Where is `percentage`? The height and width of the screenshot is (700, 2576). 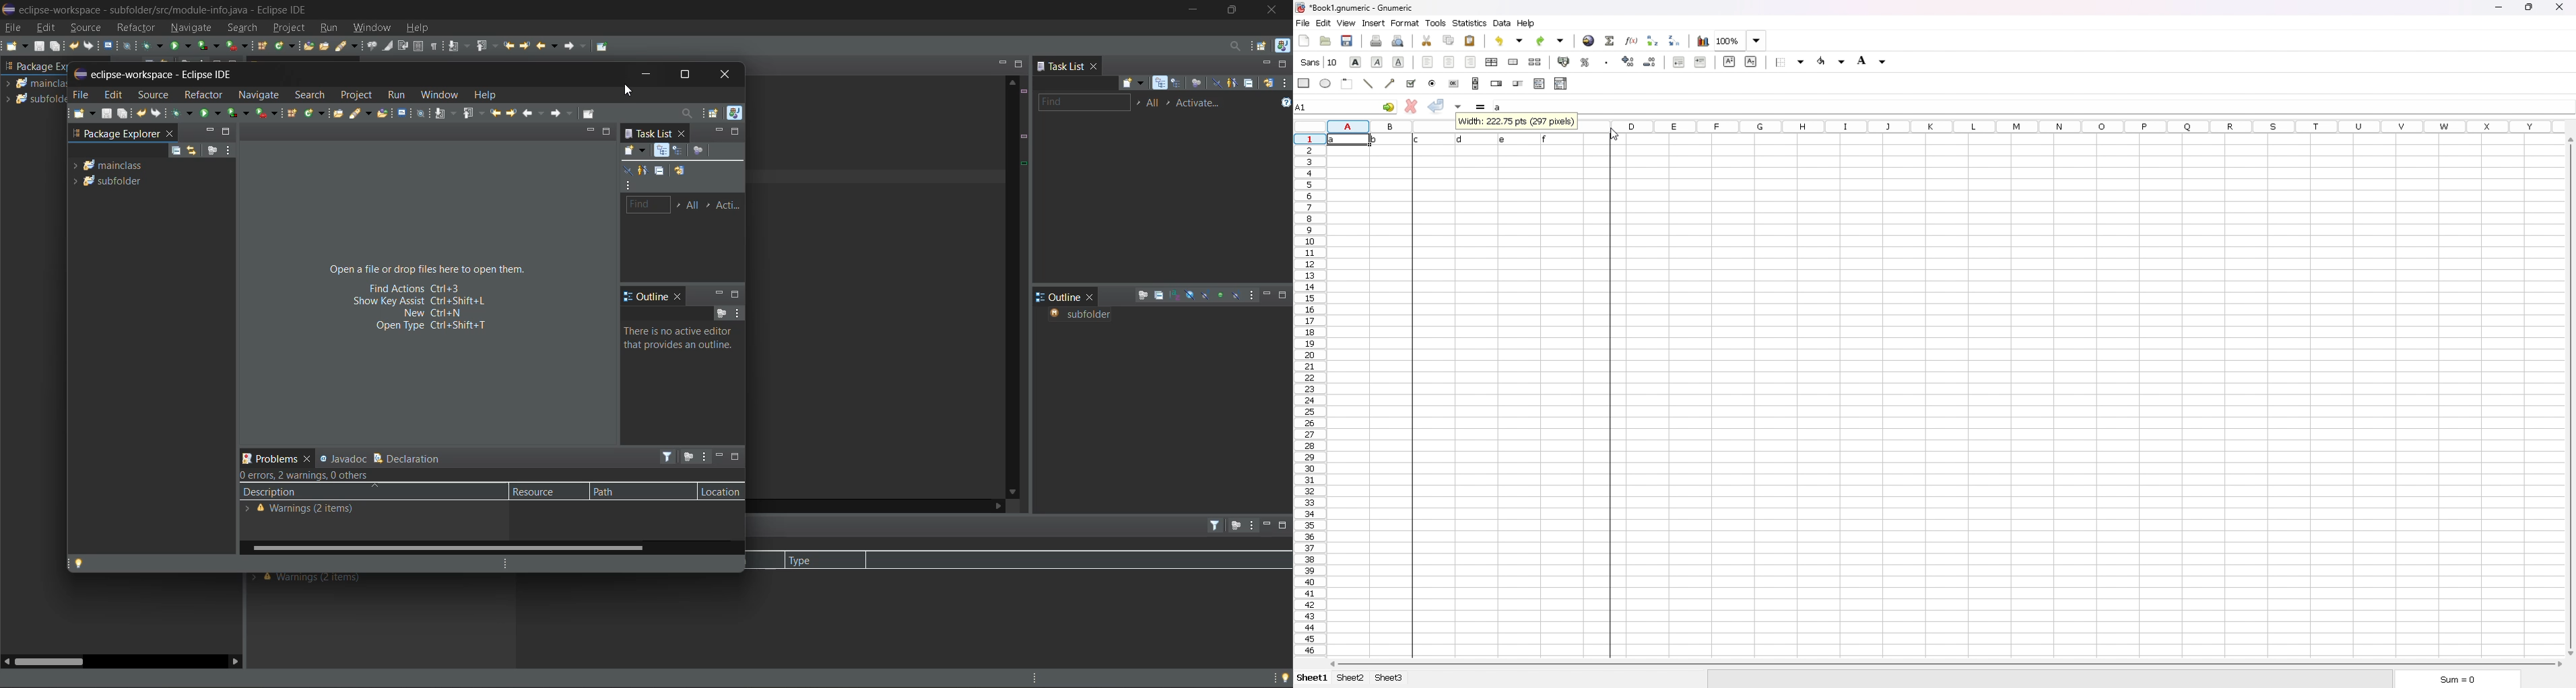 percentage is located at coordinates (1585, 61).